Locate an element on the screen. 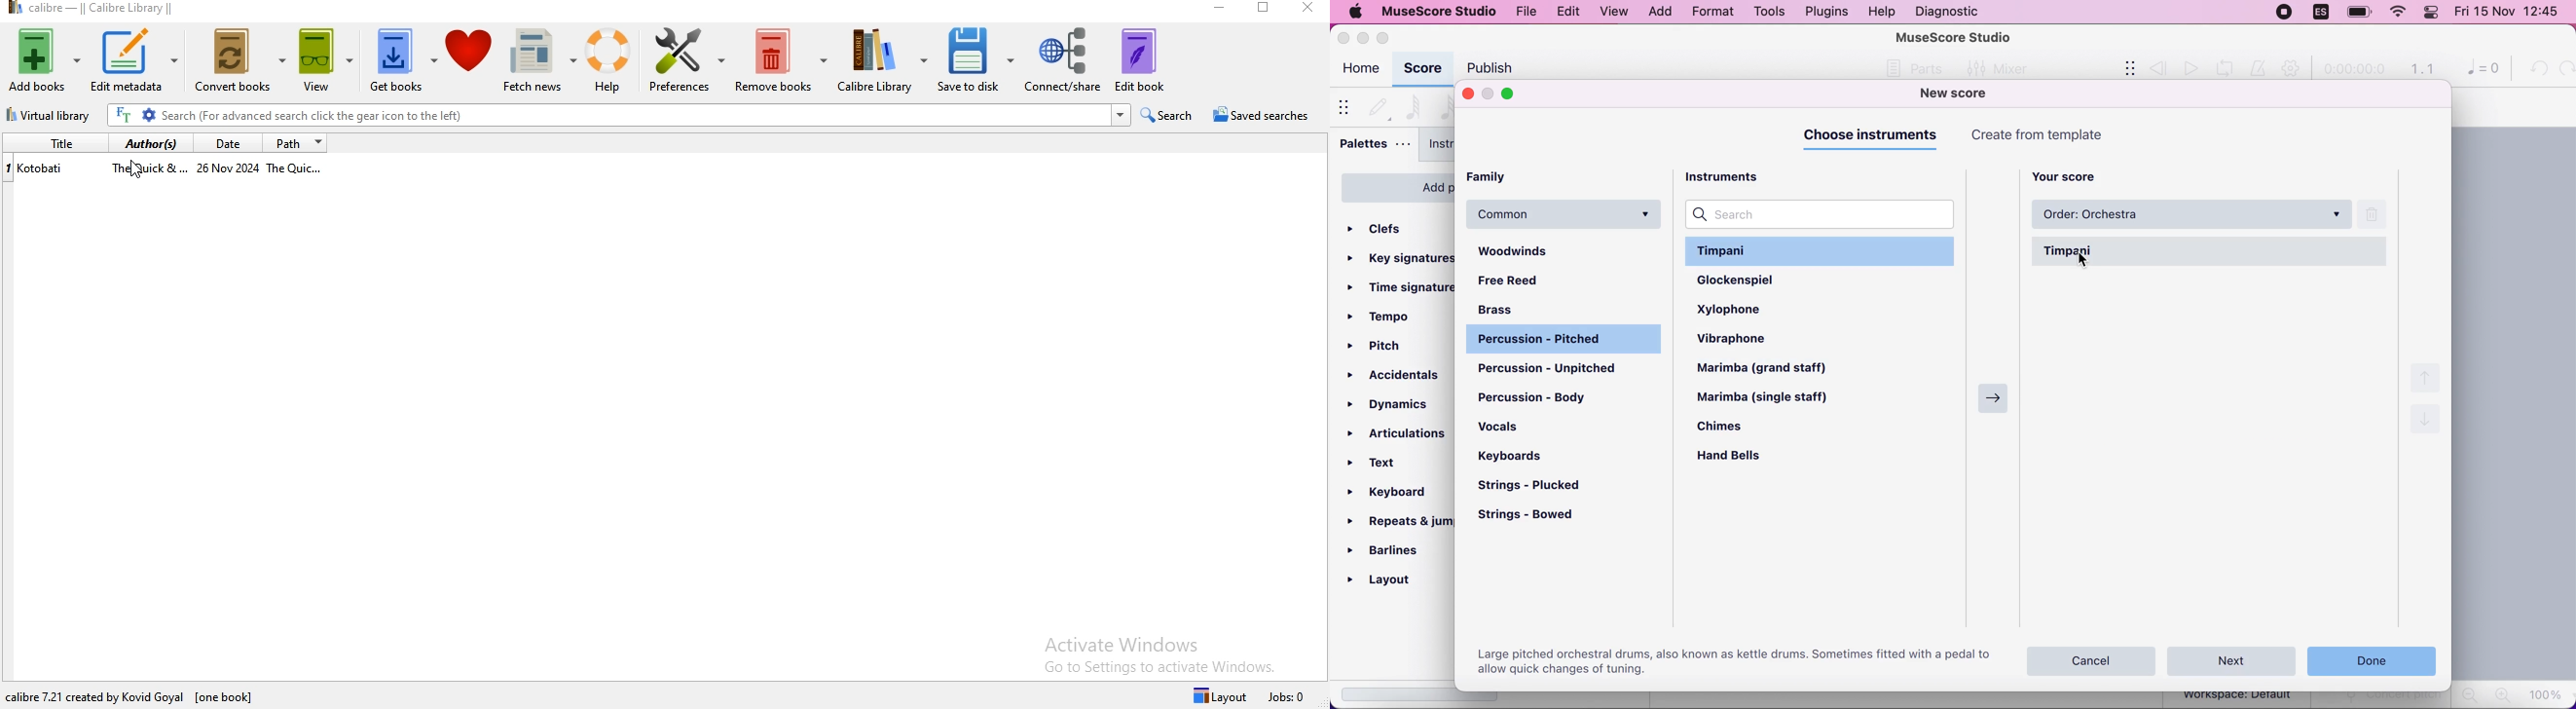  choose instruments is located at coordinates (1874, 136).